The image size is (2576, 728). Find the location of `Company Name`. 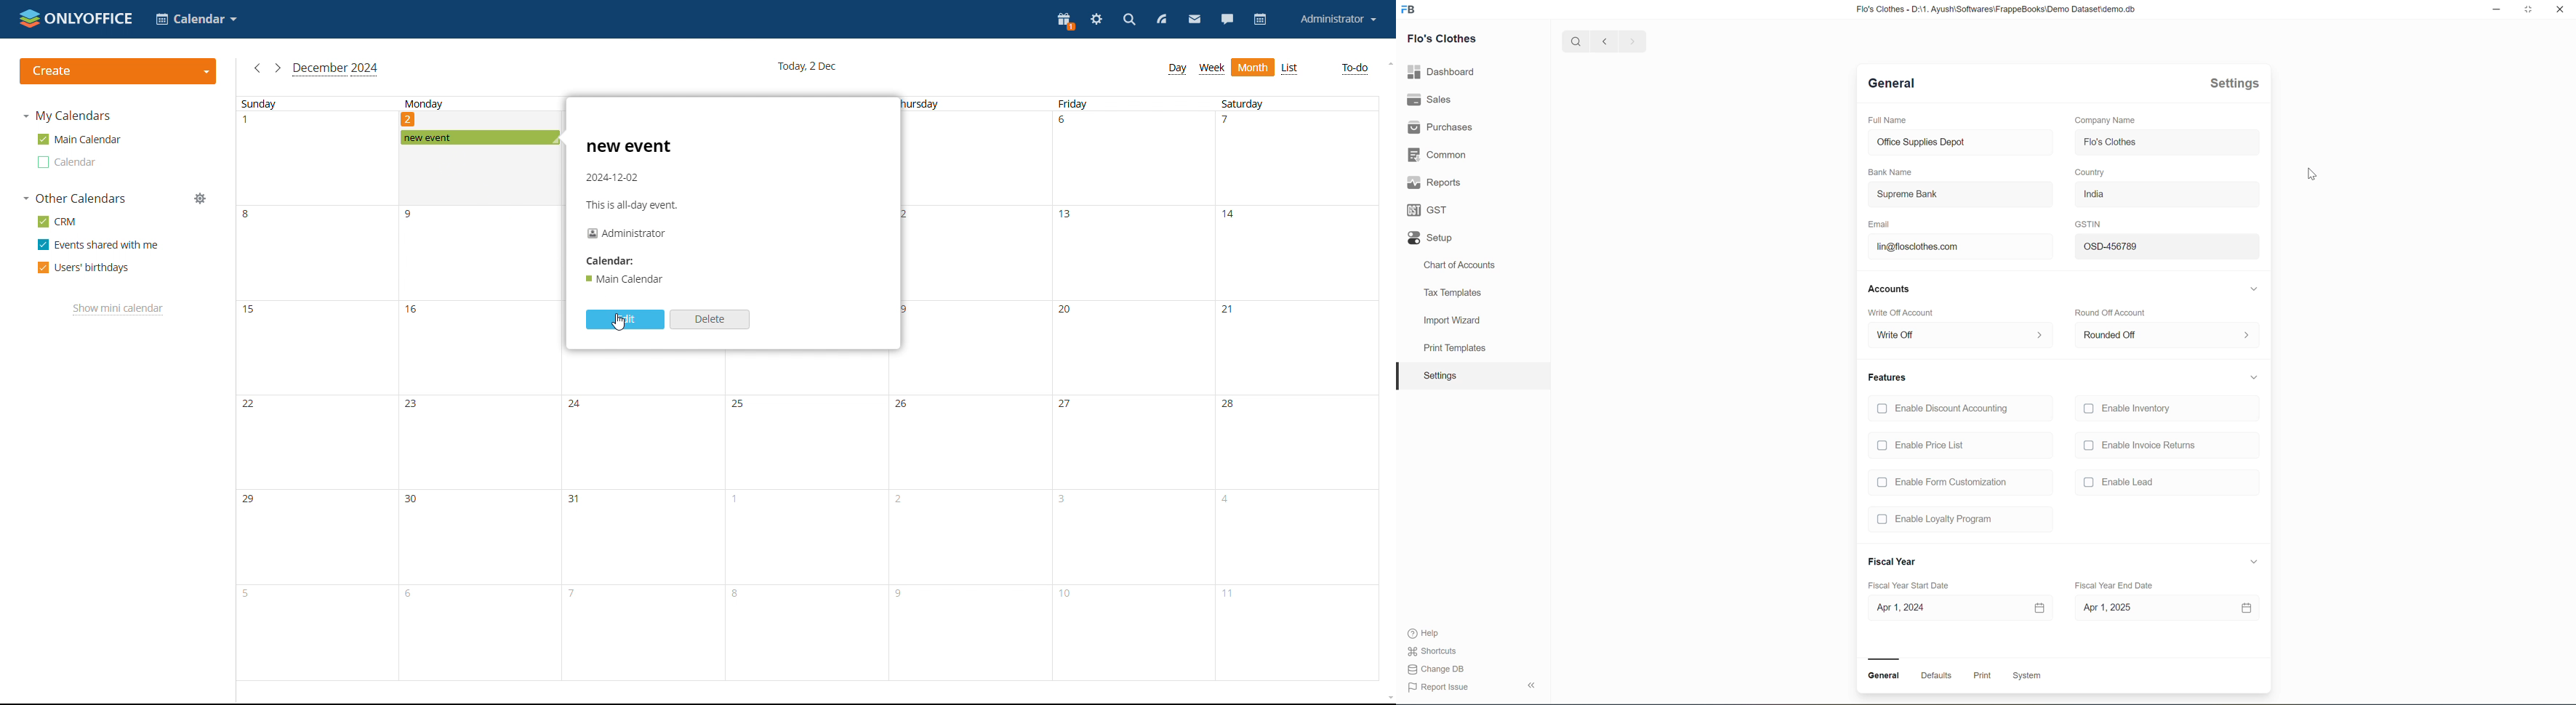

Company Name is located at coordinates (2105, 121).